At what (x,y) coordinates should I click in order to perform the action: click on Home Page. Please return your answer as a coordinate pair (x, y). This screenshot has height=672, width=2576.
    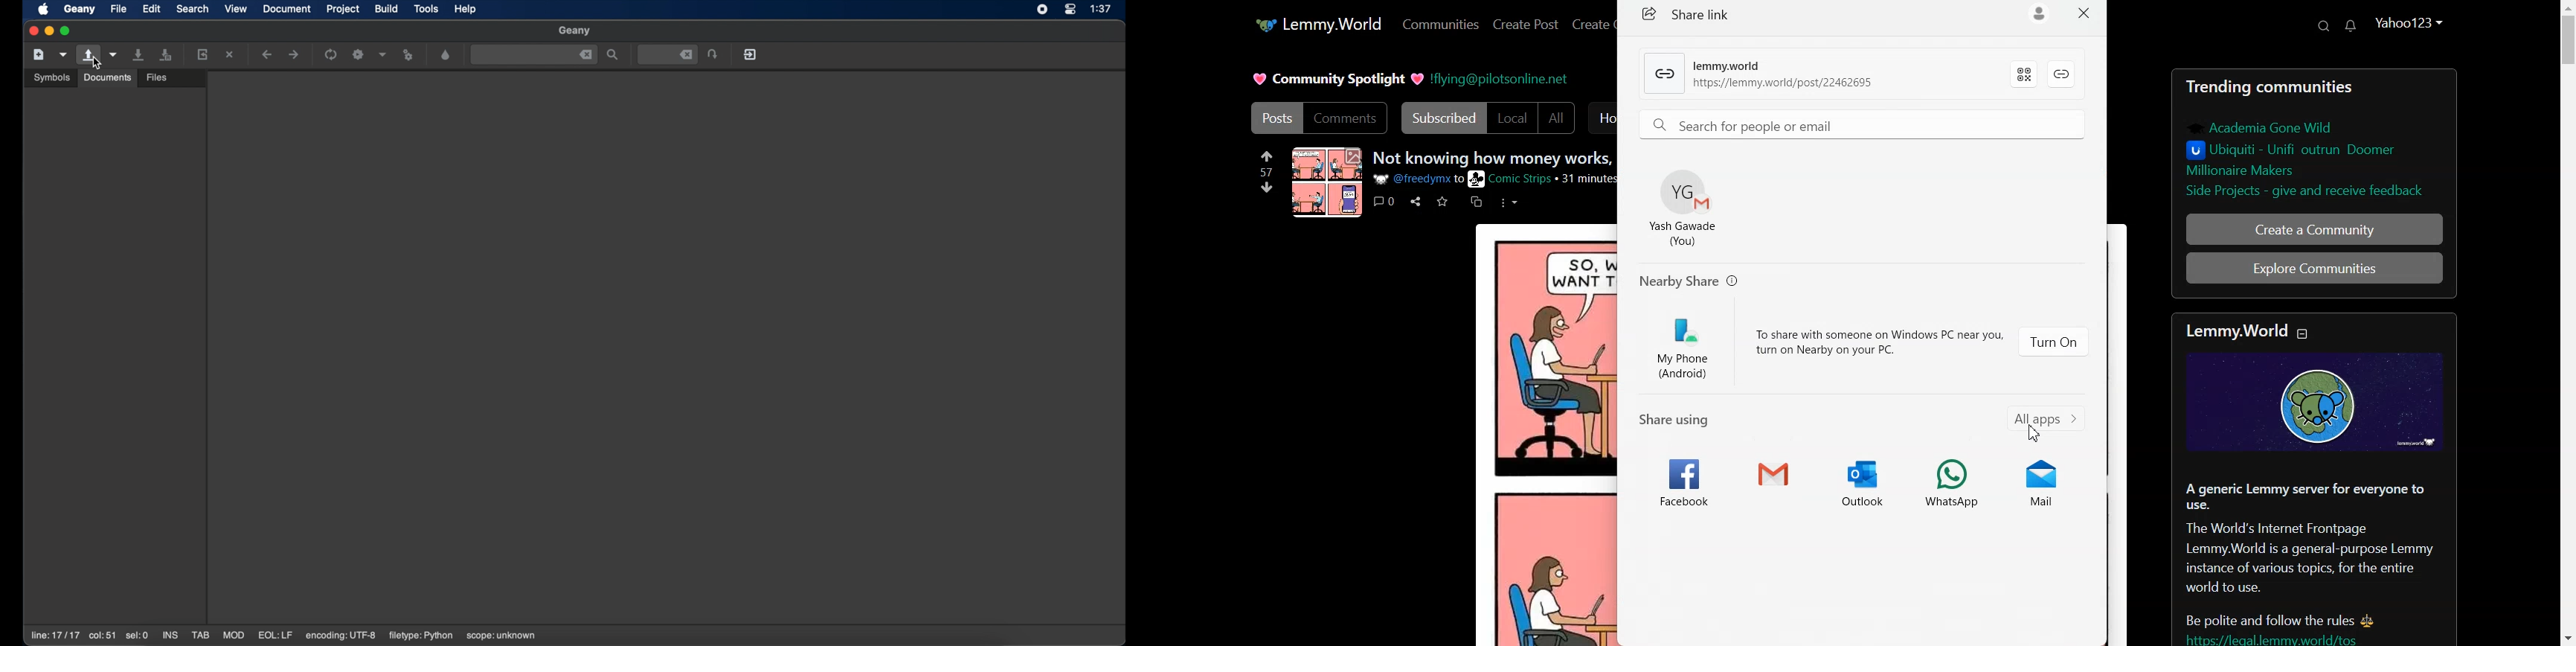
    Looking at the image, I should click on (1317, 25).